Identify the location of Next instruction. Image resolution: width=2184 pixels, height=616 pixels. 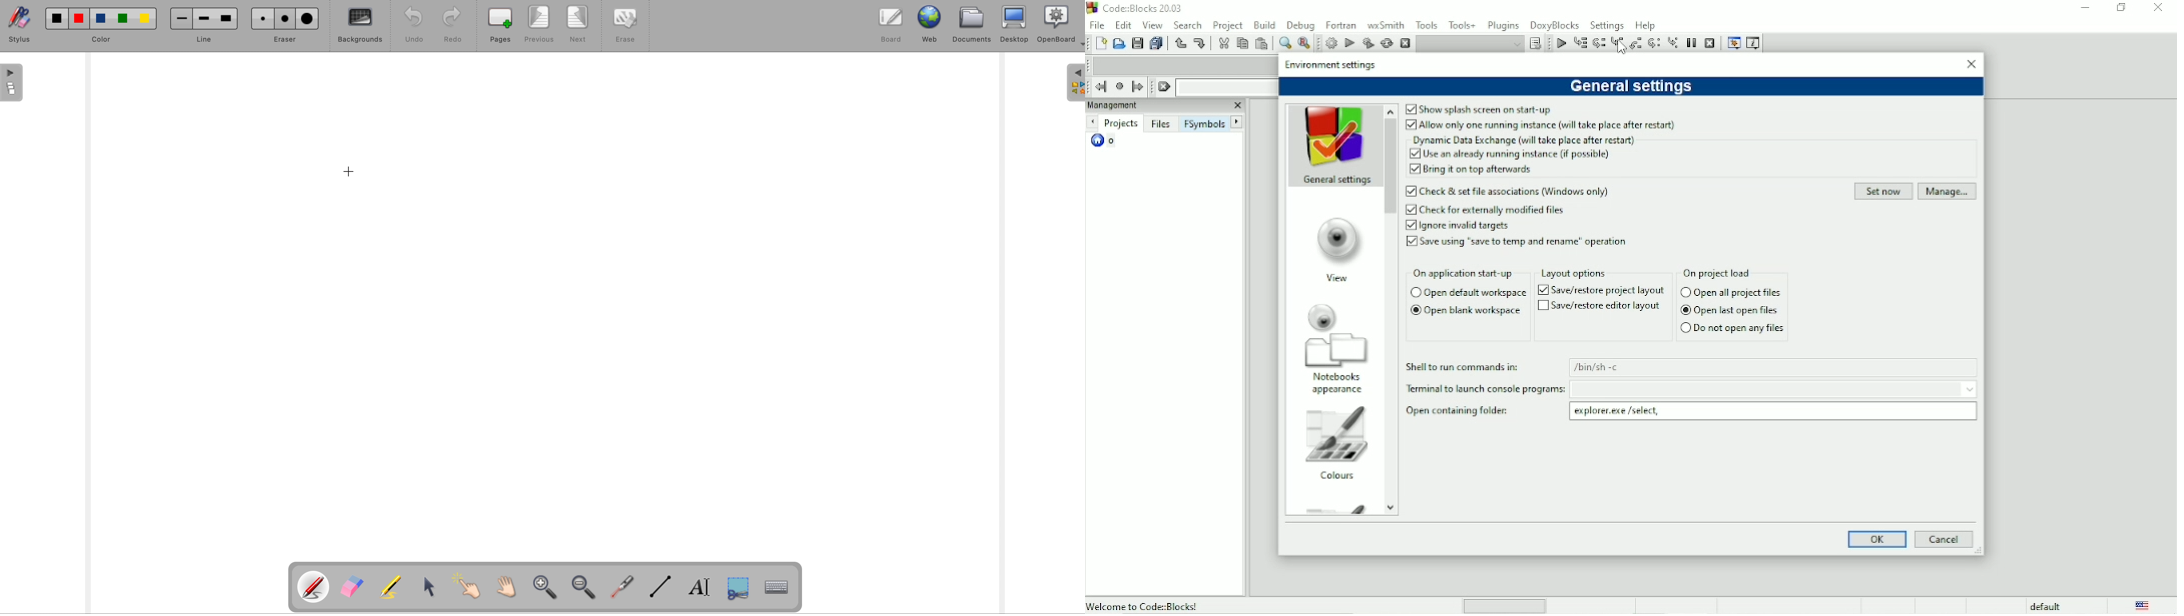
(1654, 43).